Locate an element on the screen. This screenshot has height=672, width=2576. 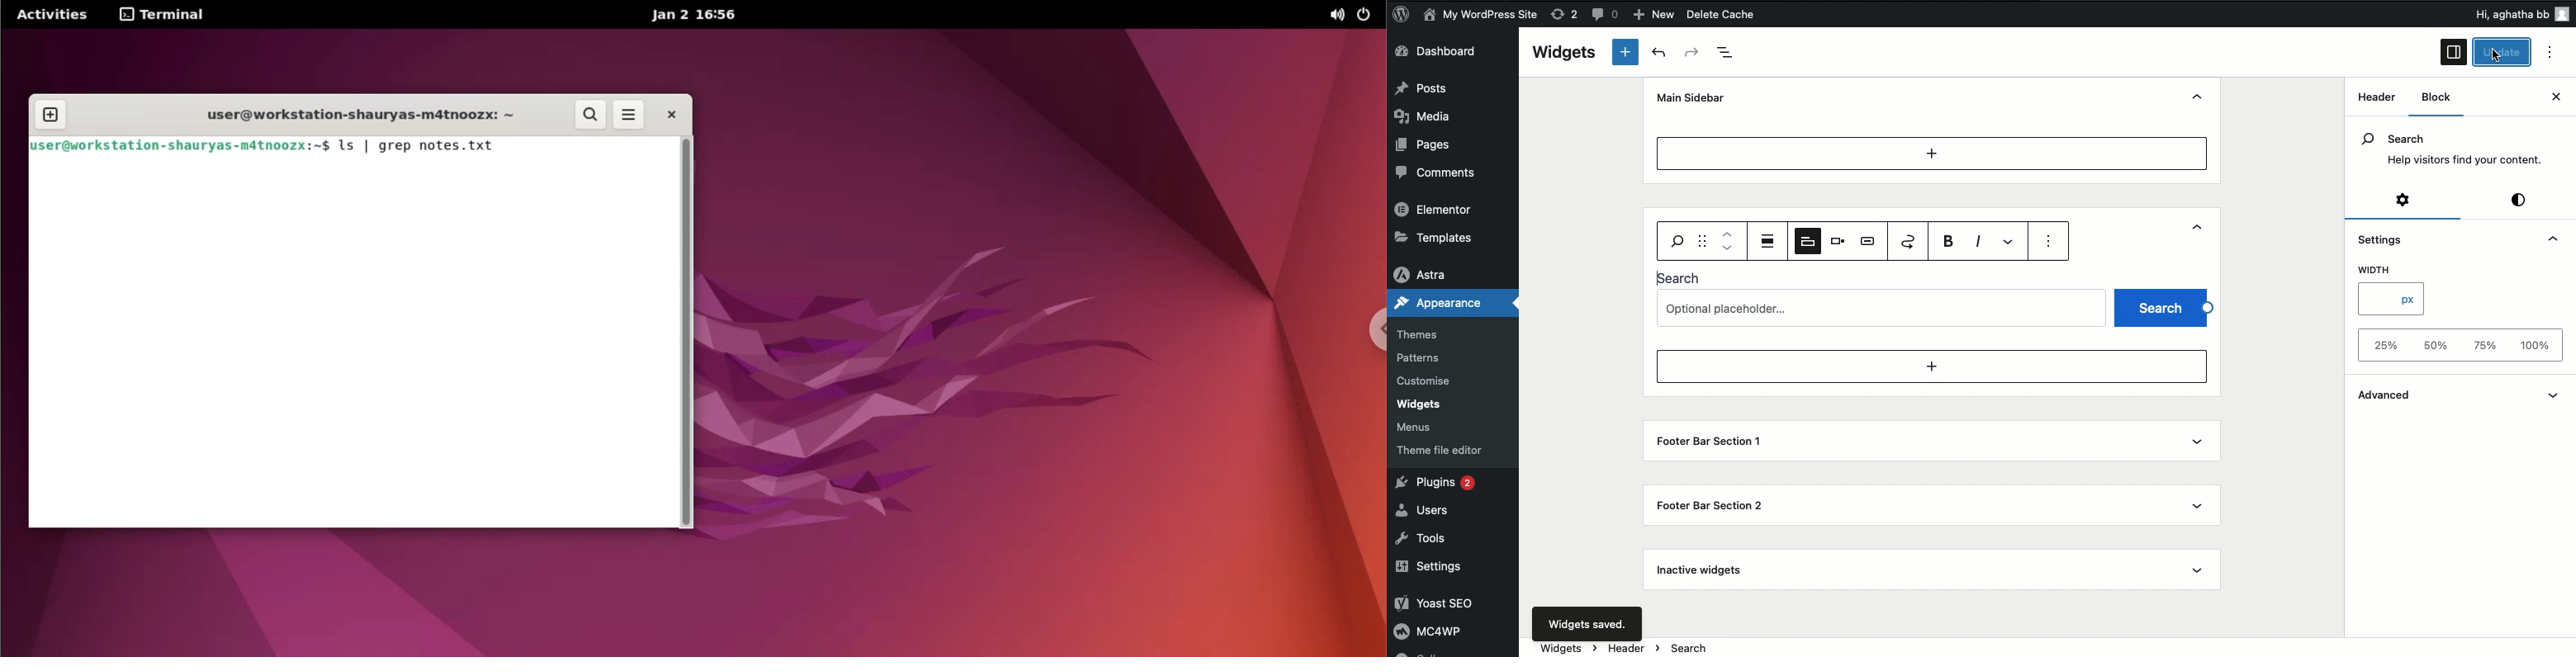
Header is located at coordinates (1677, 229).